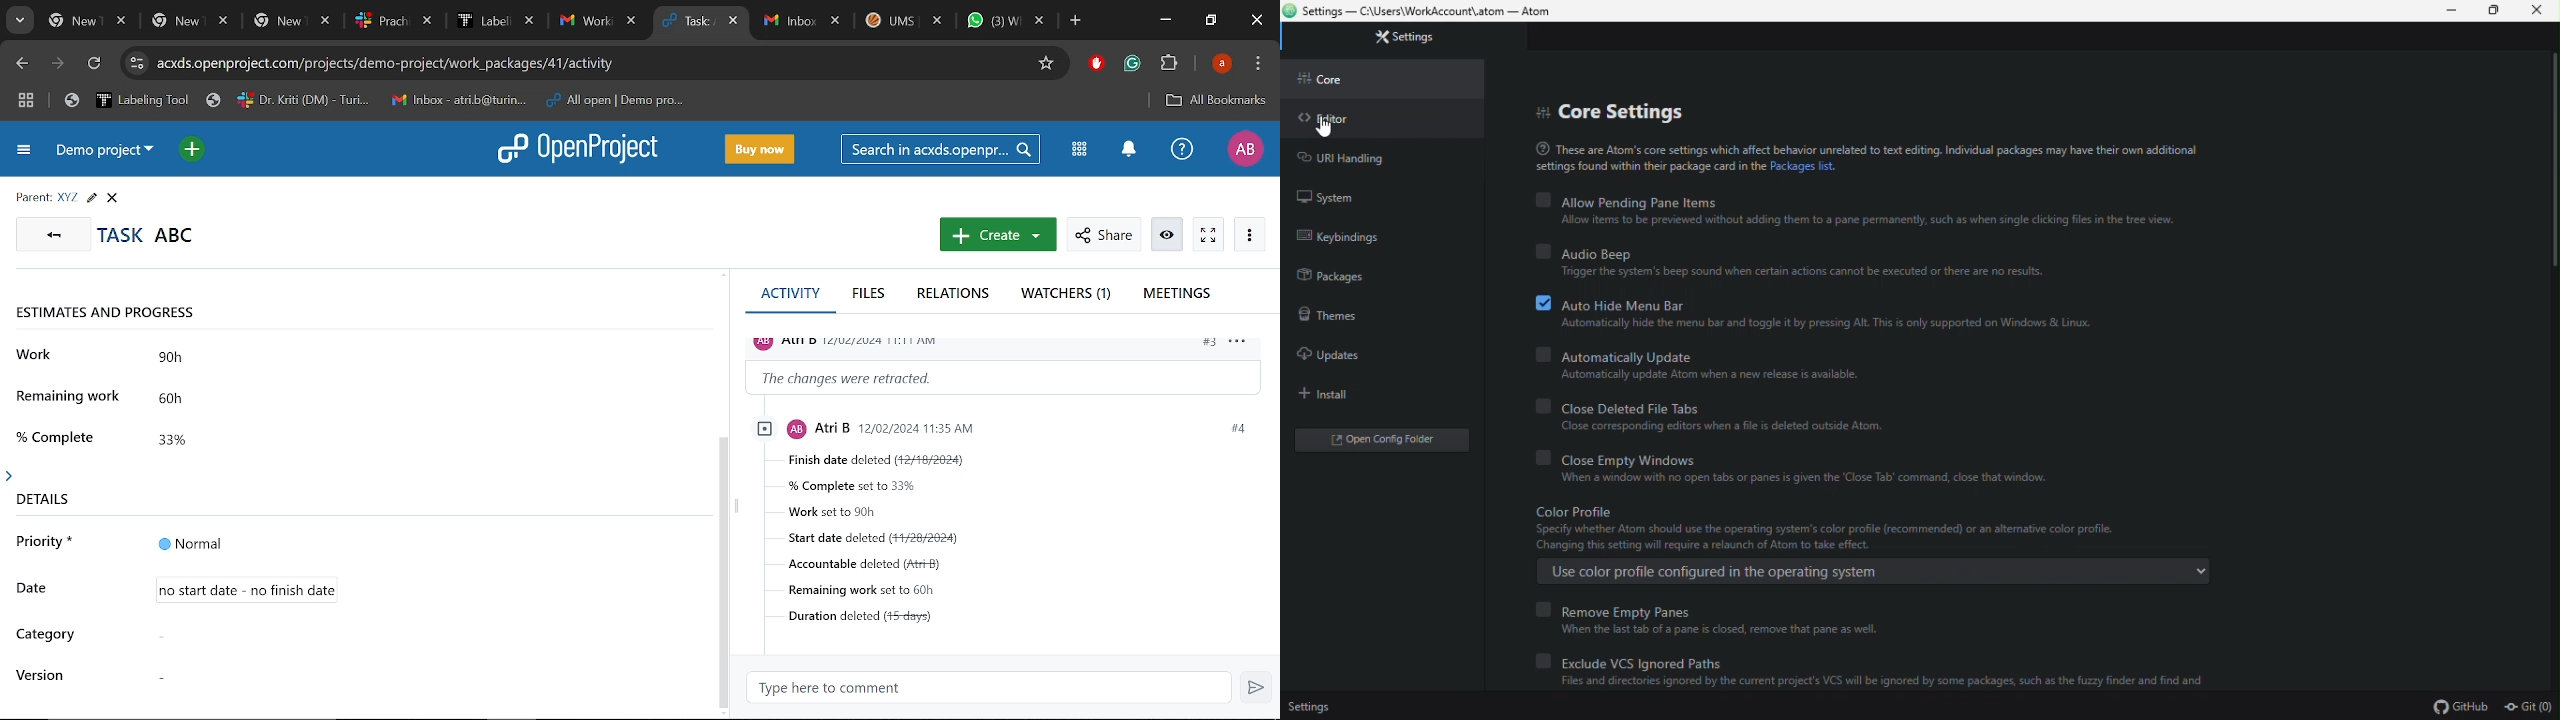 This screenshot has height=728, width=2576. What do you see at coordinates (1179, 149) in the screenshot?
I see `Help` at bounding box center [1179, 149].